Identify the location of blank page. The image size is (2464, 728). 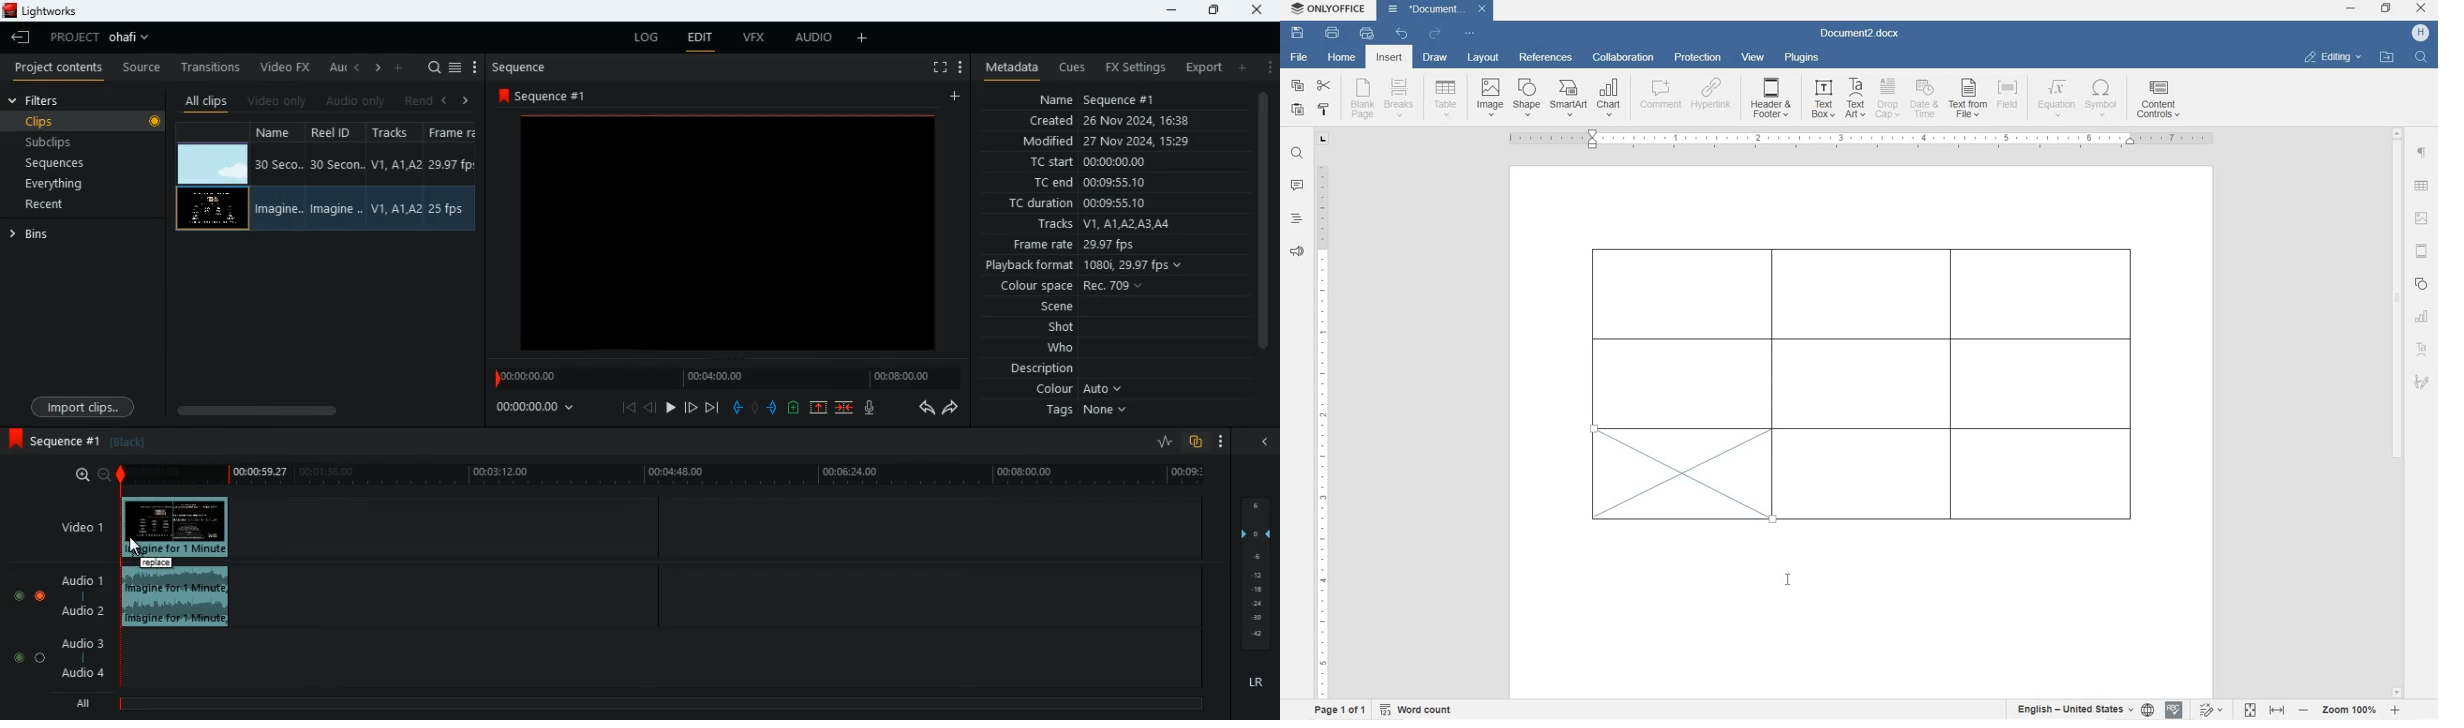
(1361, 100).